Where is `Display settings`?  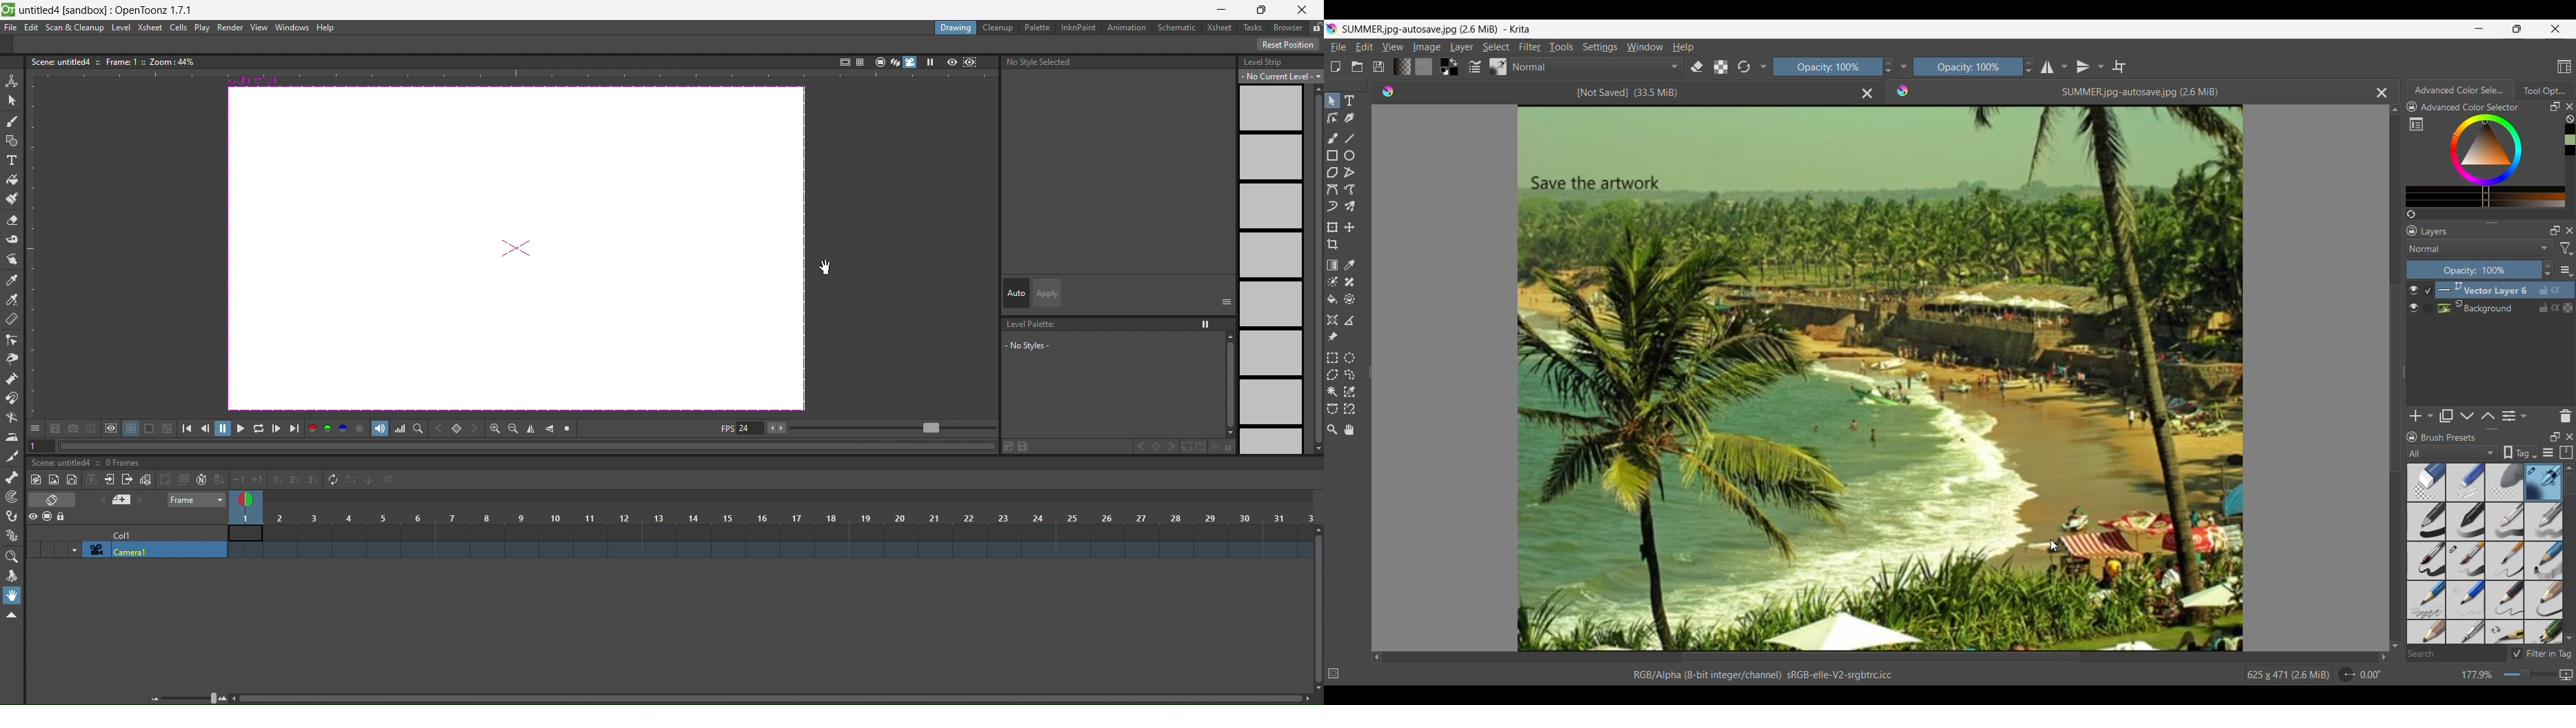
Display settings is located at coordinates (2549, 452).